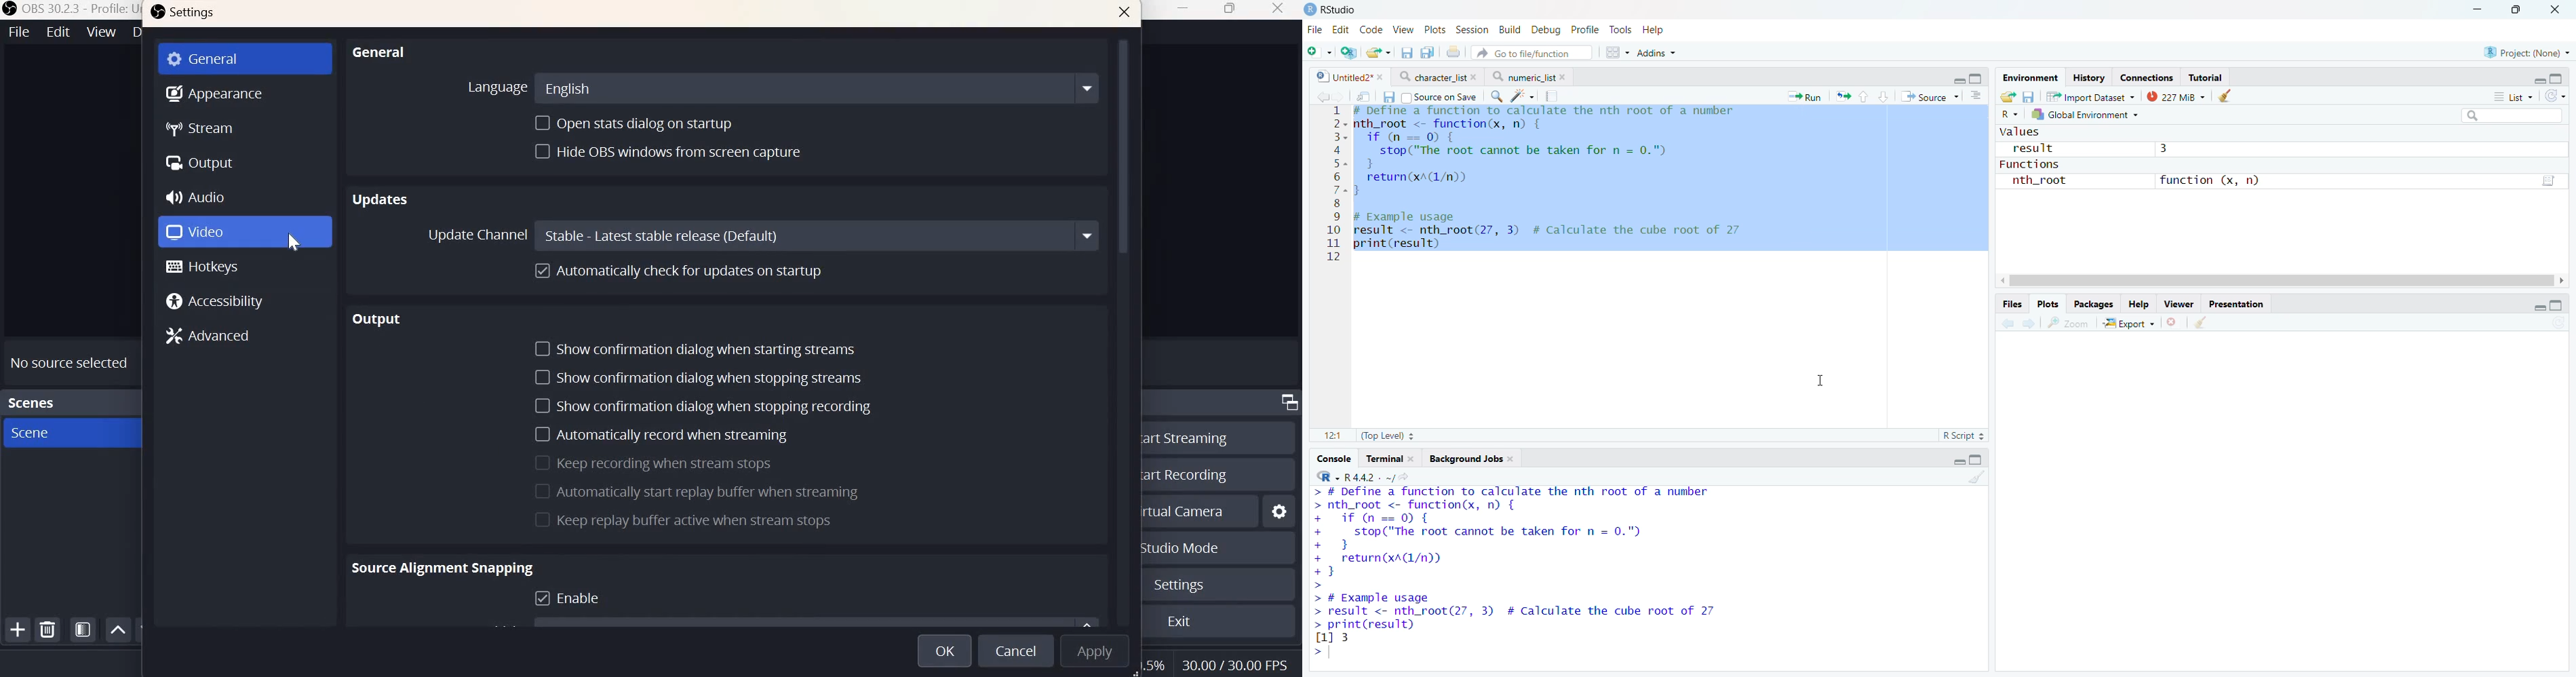 This screenshot has width=2576, height=700. I want to click on Video, so click(199, 230).